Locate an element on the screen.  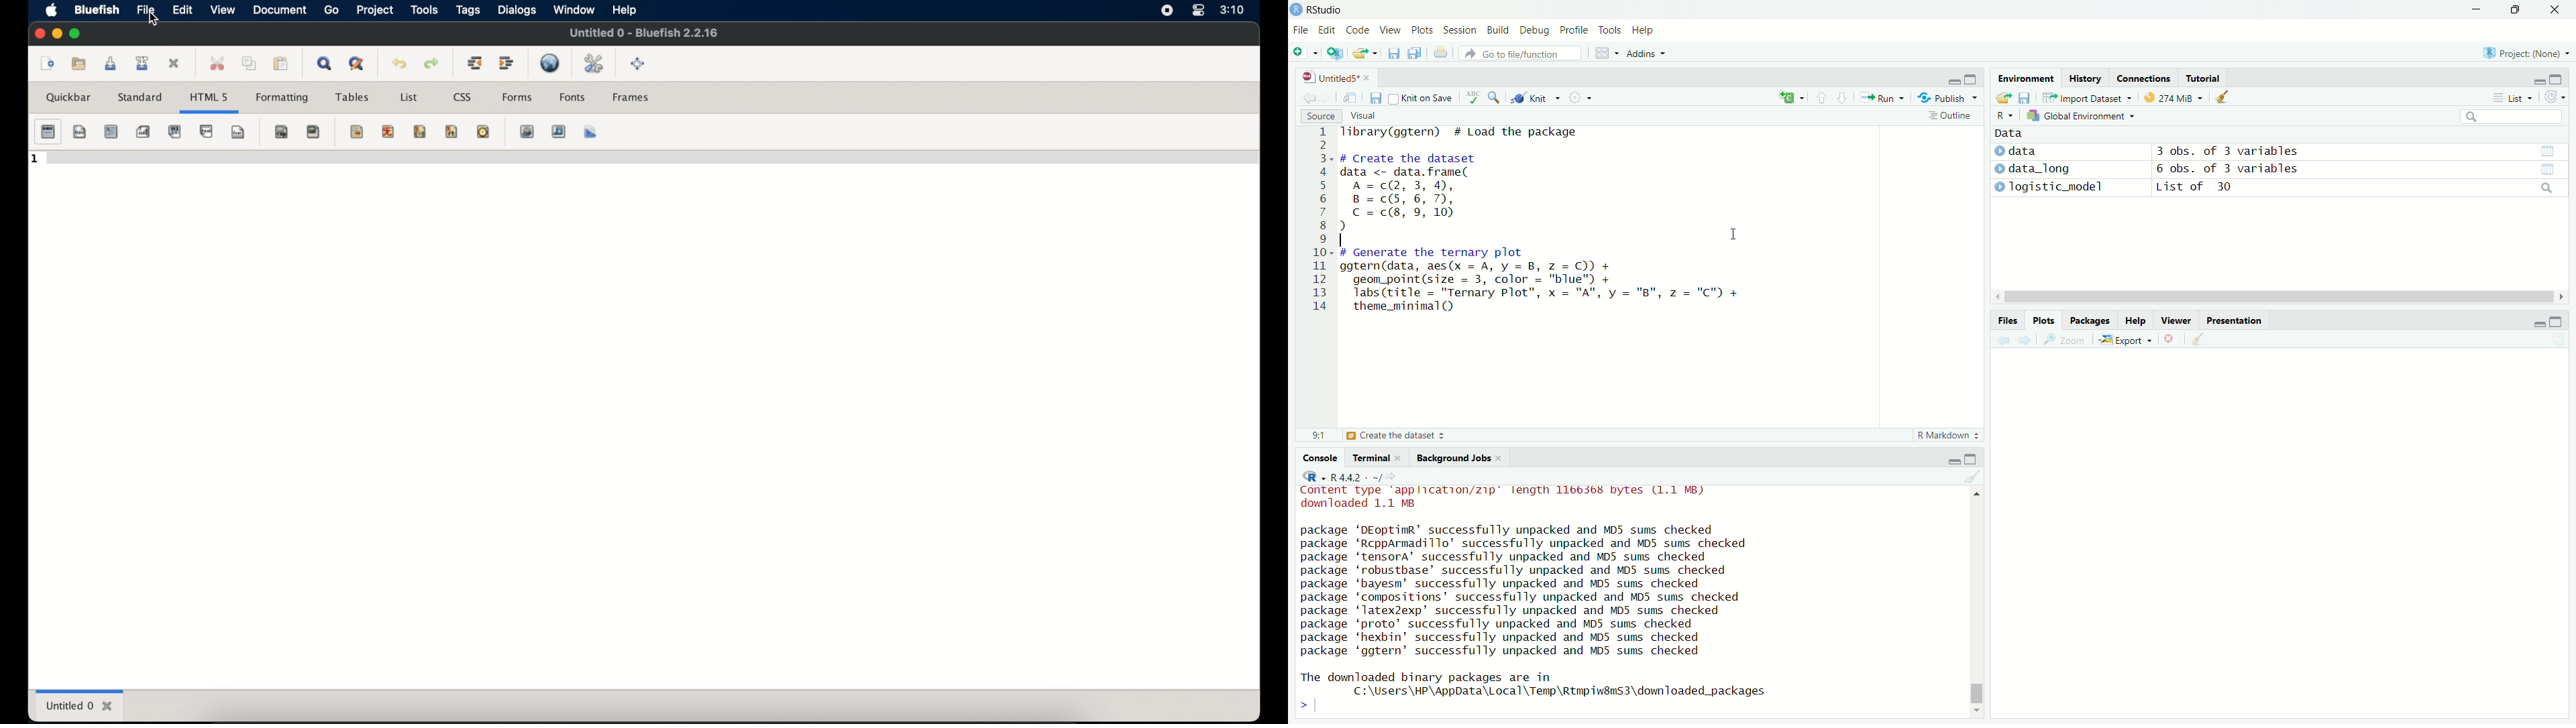
Debug is located at coordinates (1532, 31).